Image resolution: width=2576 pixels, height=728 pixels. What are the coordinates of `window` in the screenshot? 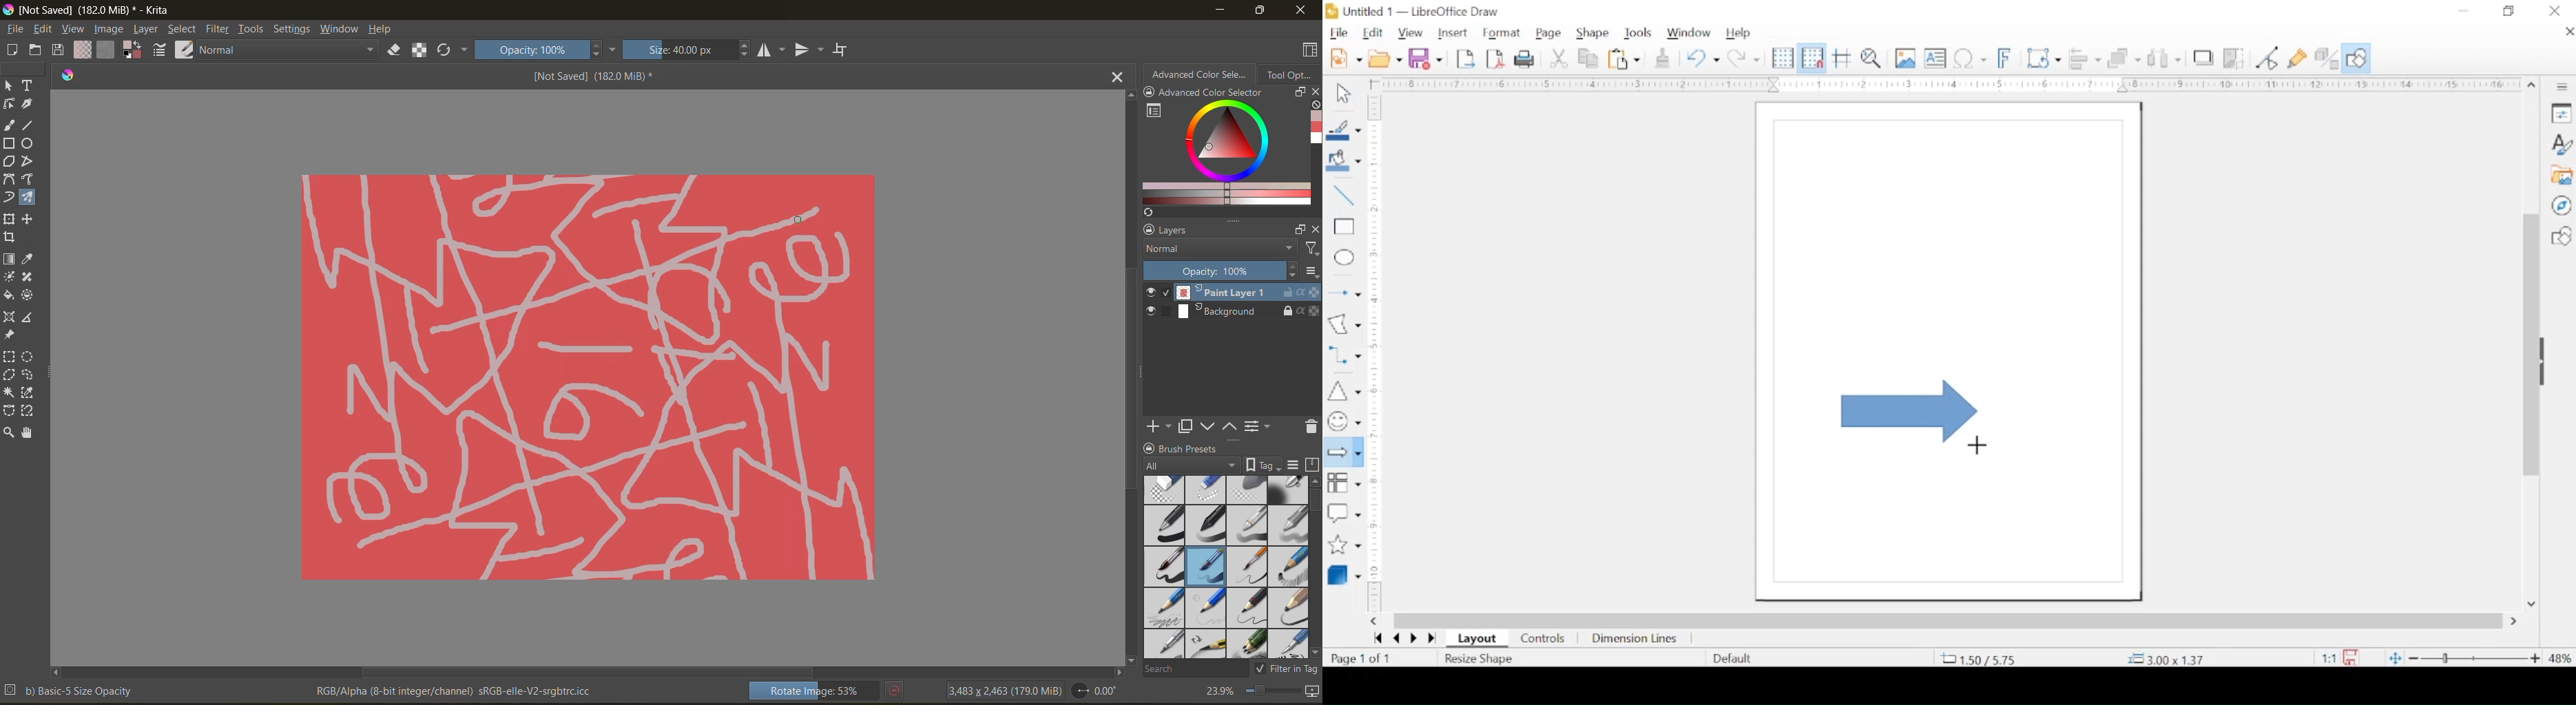 It's located at (342, 31).